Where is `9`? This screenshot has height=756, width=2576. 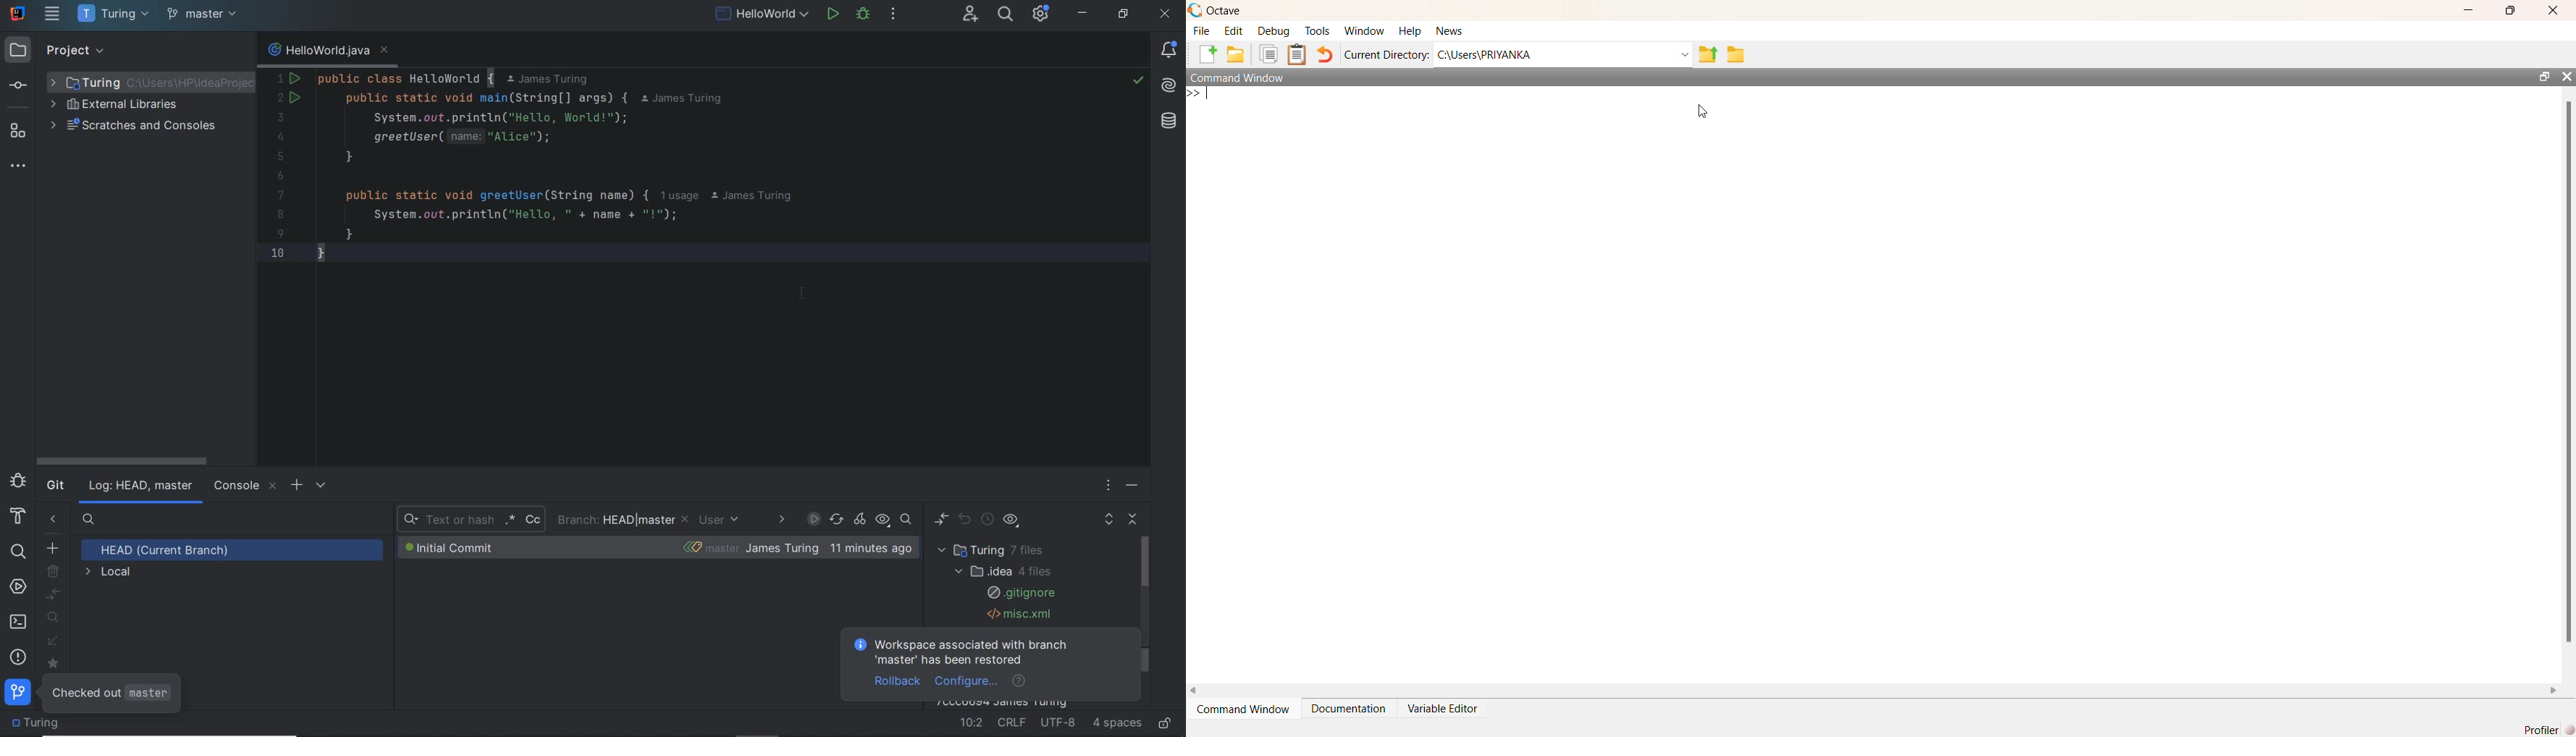
9 is located at coordinates (280, 234).